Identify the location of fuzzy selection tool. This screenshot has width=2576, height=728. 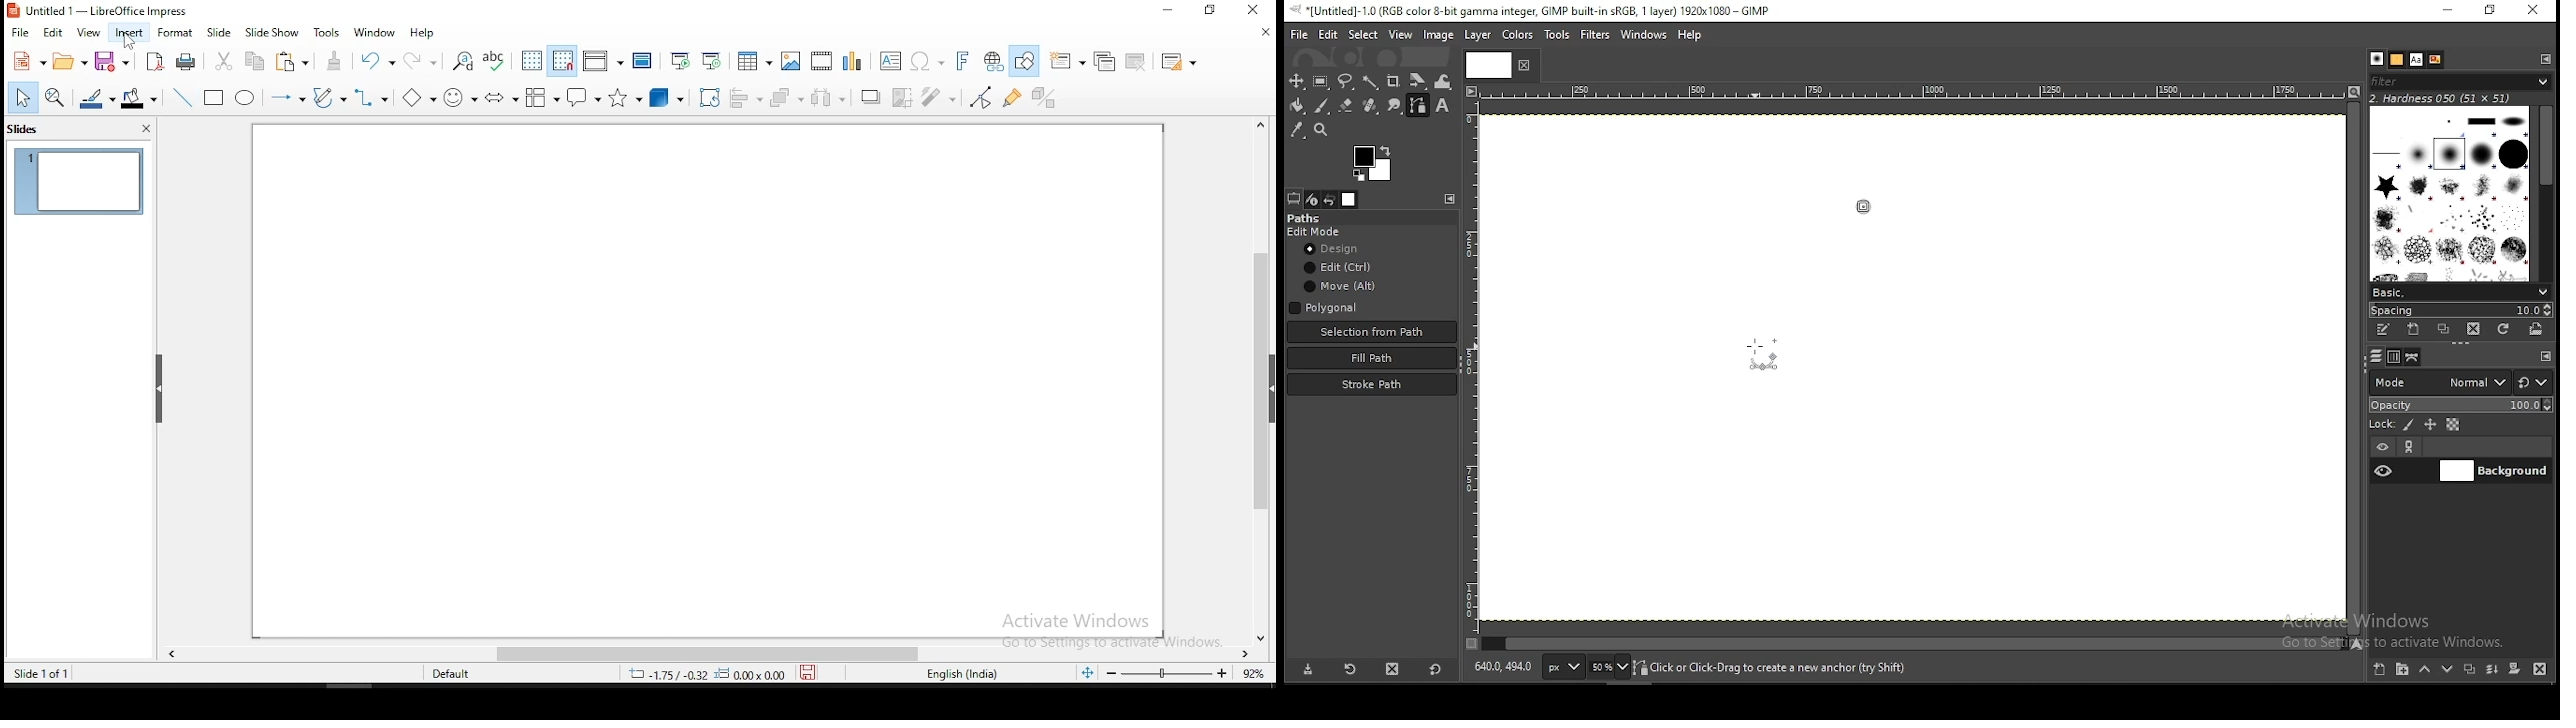
(1370, 81).